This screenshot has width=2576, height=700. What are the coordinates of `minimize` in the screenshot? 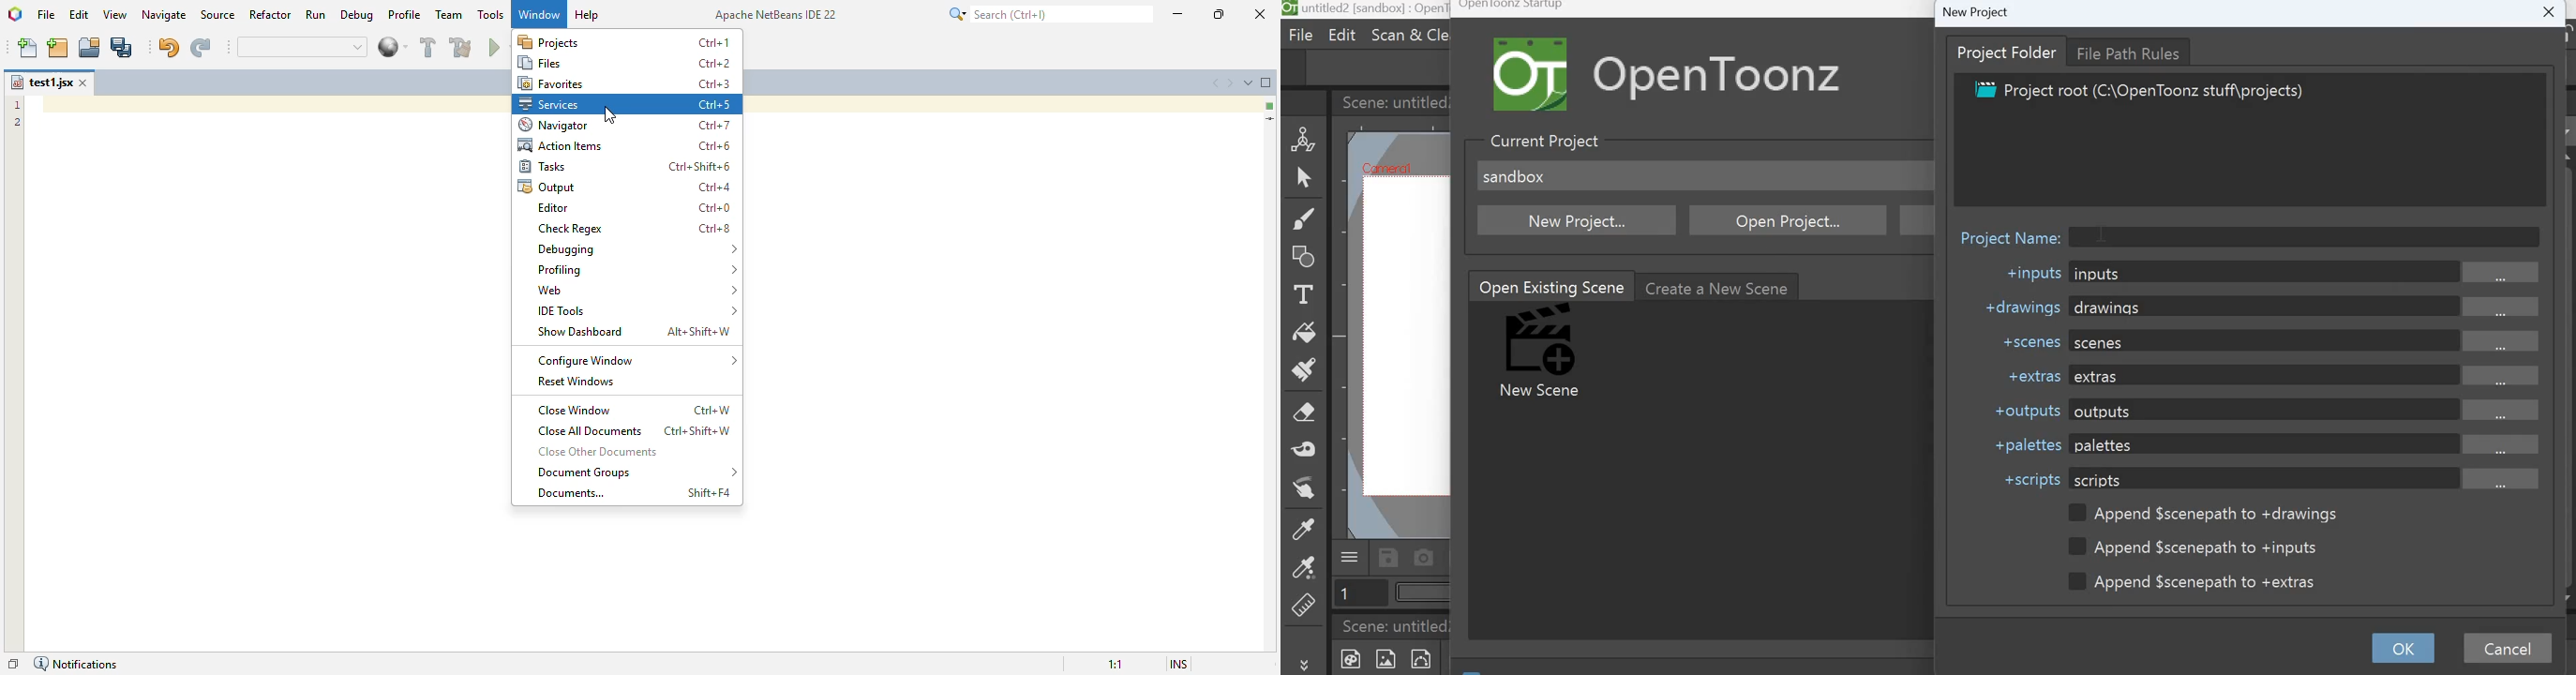 It's located at (1178, 13).